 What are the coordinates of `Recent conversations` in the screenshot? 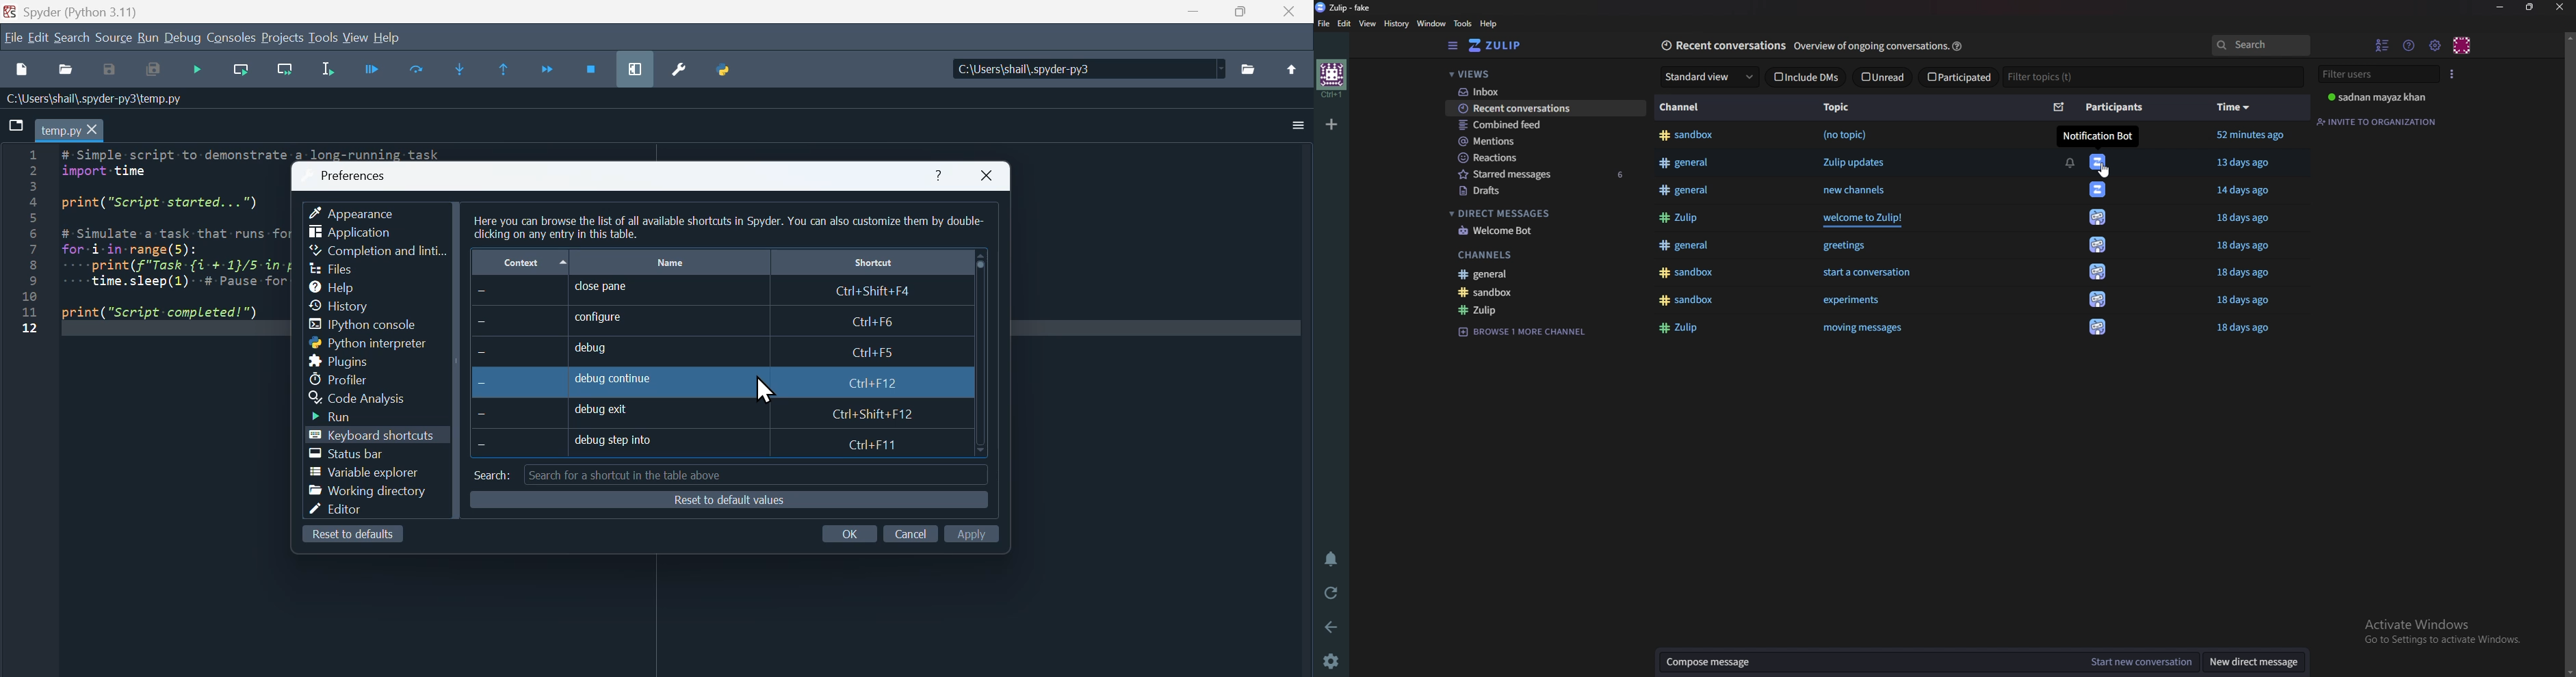 It's located at (1724, 44).